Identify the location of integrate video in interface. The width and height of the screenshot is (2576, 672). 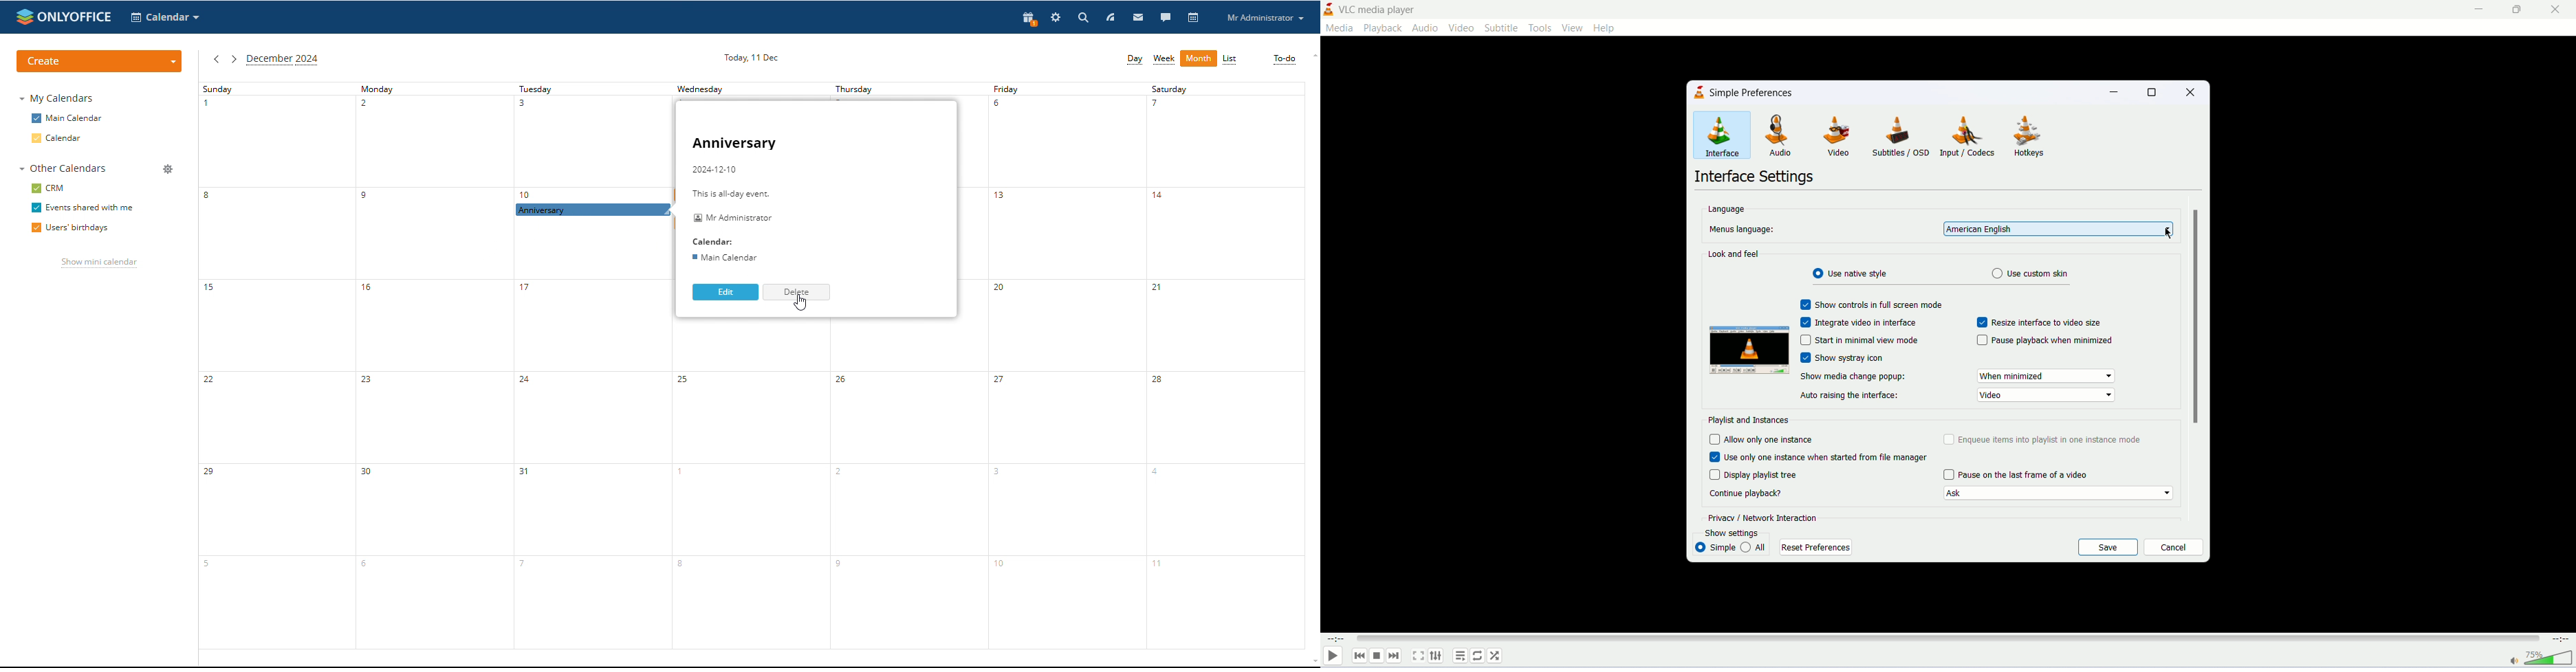
(1857, 322).